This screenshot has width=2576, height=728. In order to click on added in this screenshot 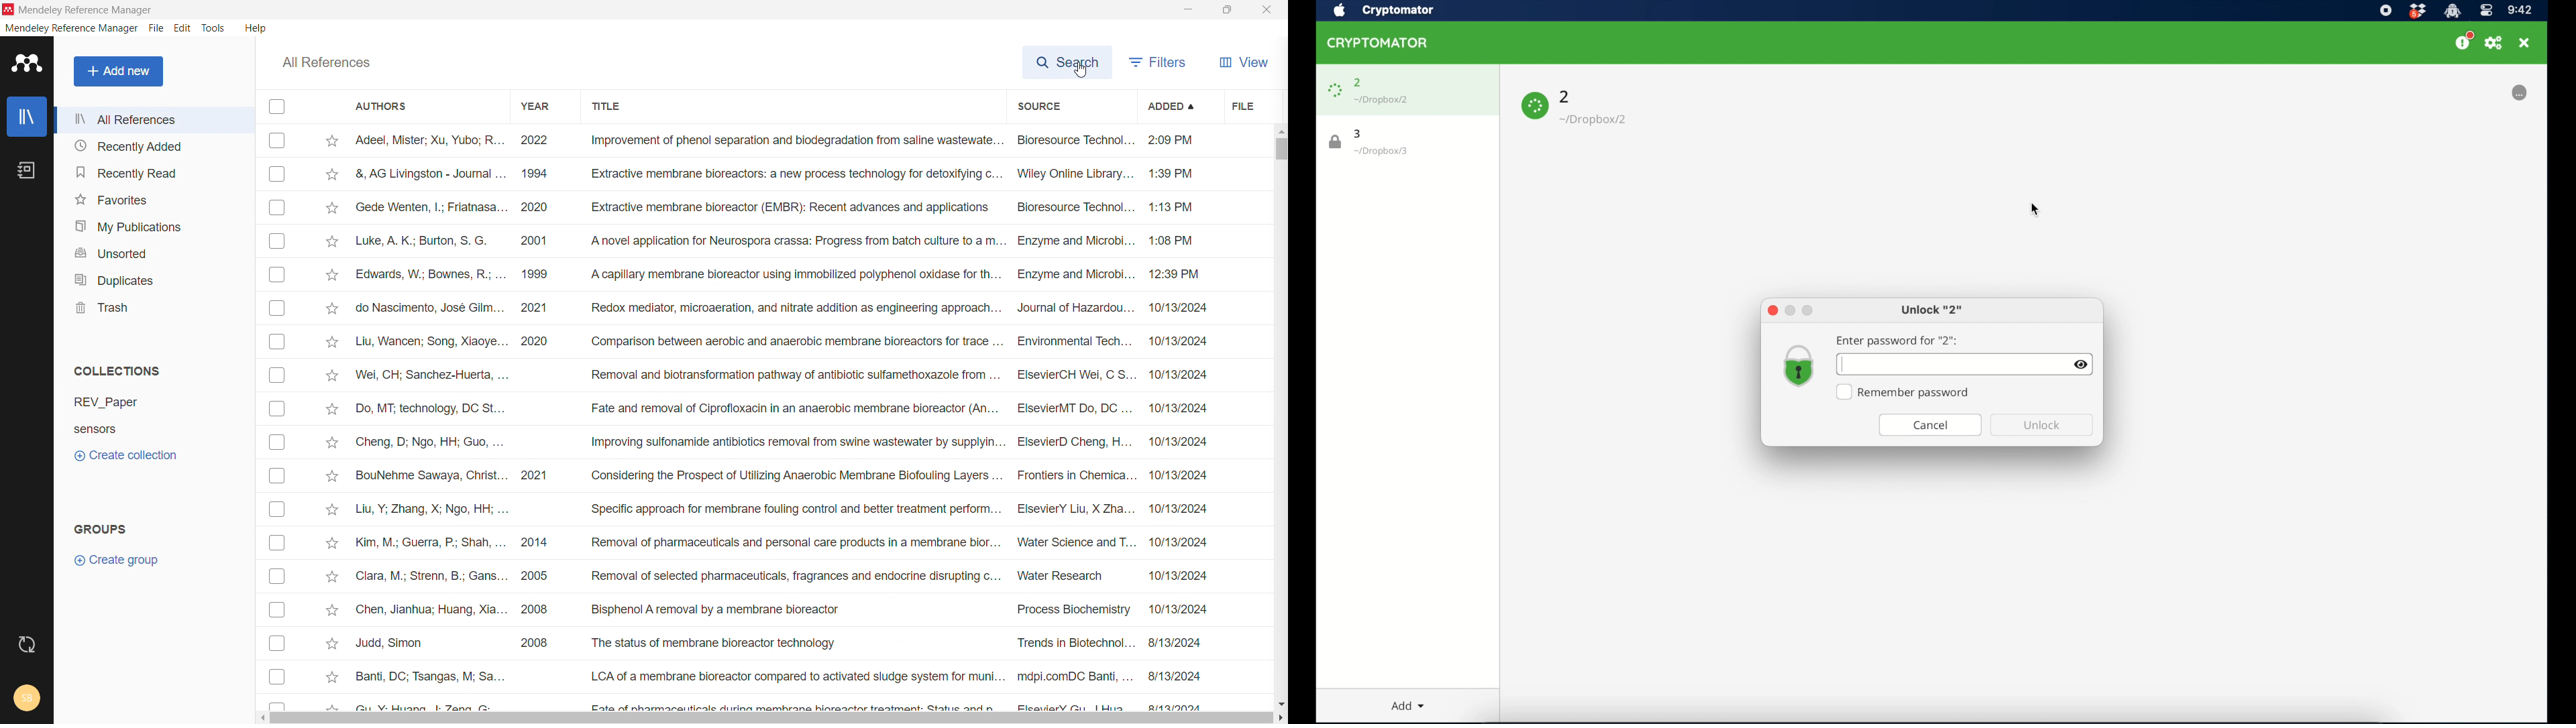, I will do `click(1181, 106)`.